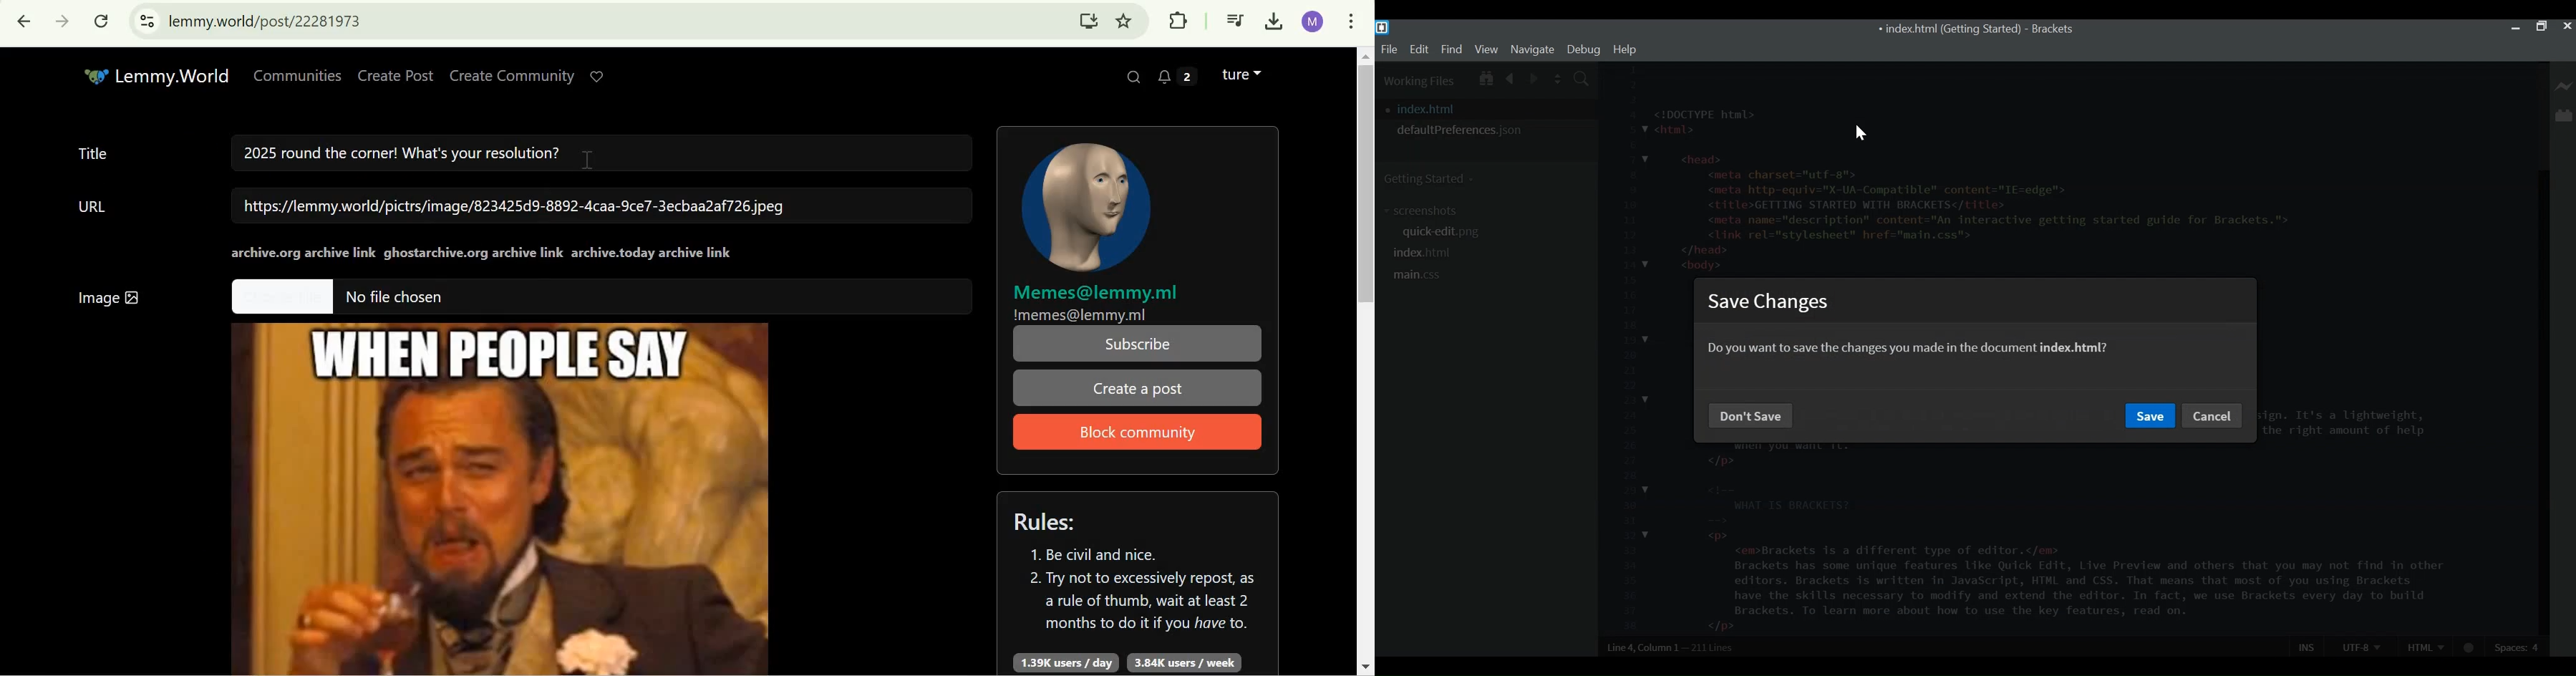 The height and width of the screenshot is (700, 2576). Describe the element at coordinates (1424, 252) in the screenshot. I see `index.html` at that location.